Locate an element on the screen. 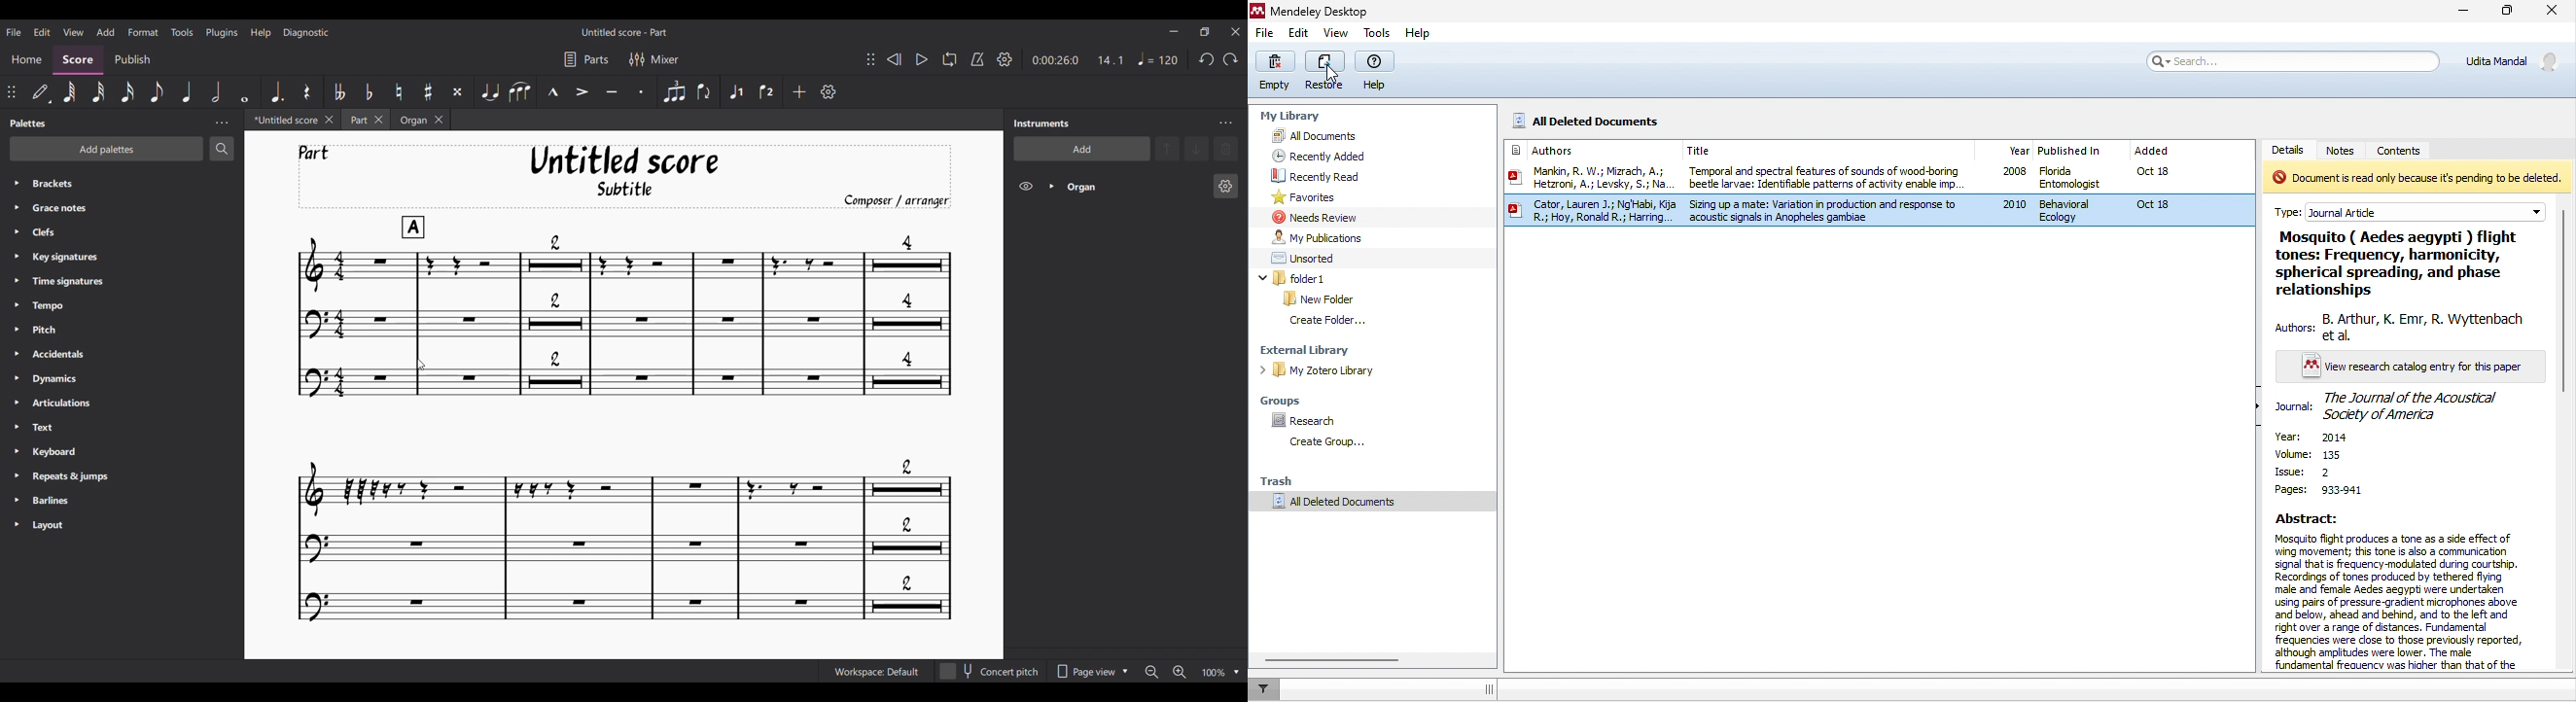 The height and width of the screenshot is (728, 2576). Hide organ is located at coordinates (1027, 186).